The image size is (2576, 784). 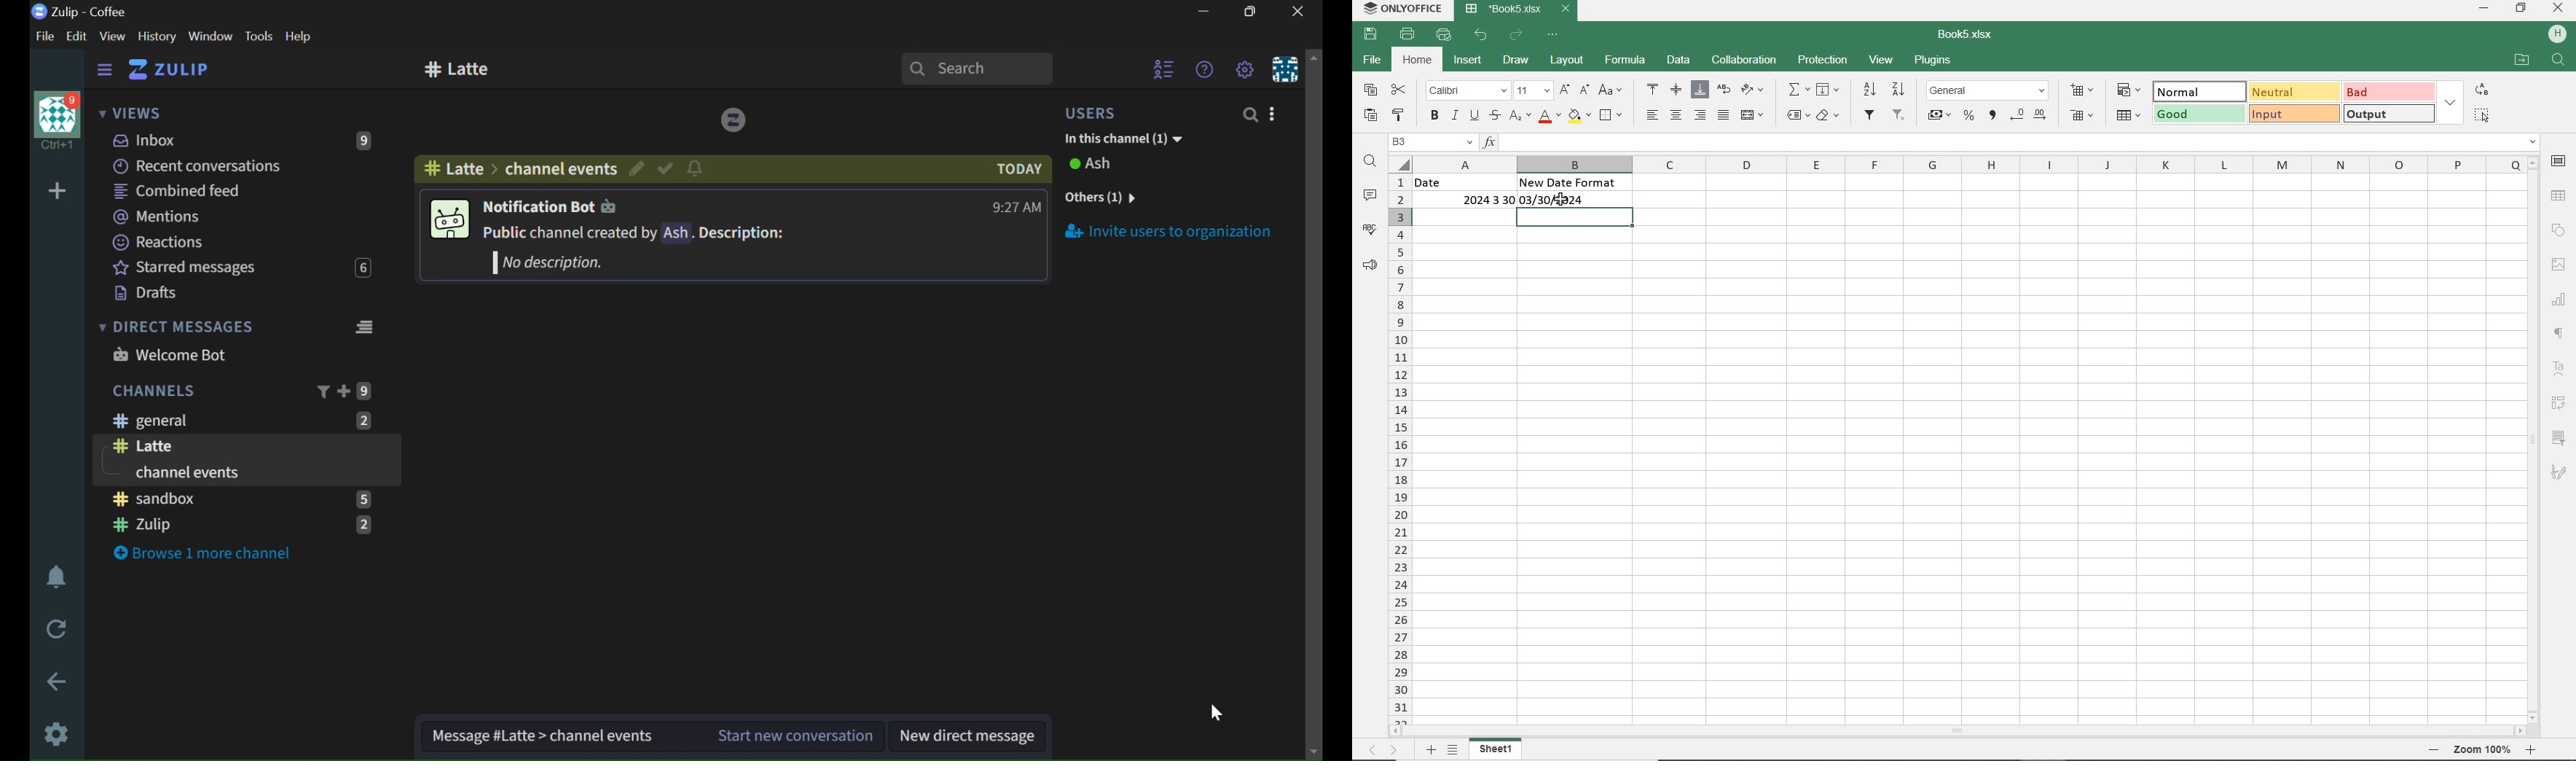 What do you see at coordinates (158, 36) in the screenshot?
I see `HISTORY` at bounding box center [158, 36].